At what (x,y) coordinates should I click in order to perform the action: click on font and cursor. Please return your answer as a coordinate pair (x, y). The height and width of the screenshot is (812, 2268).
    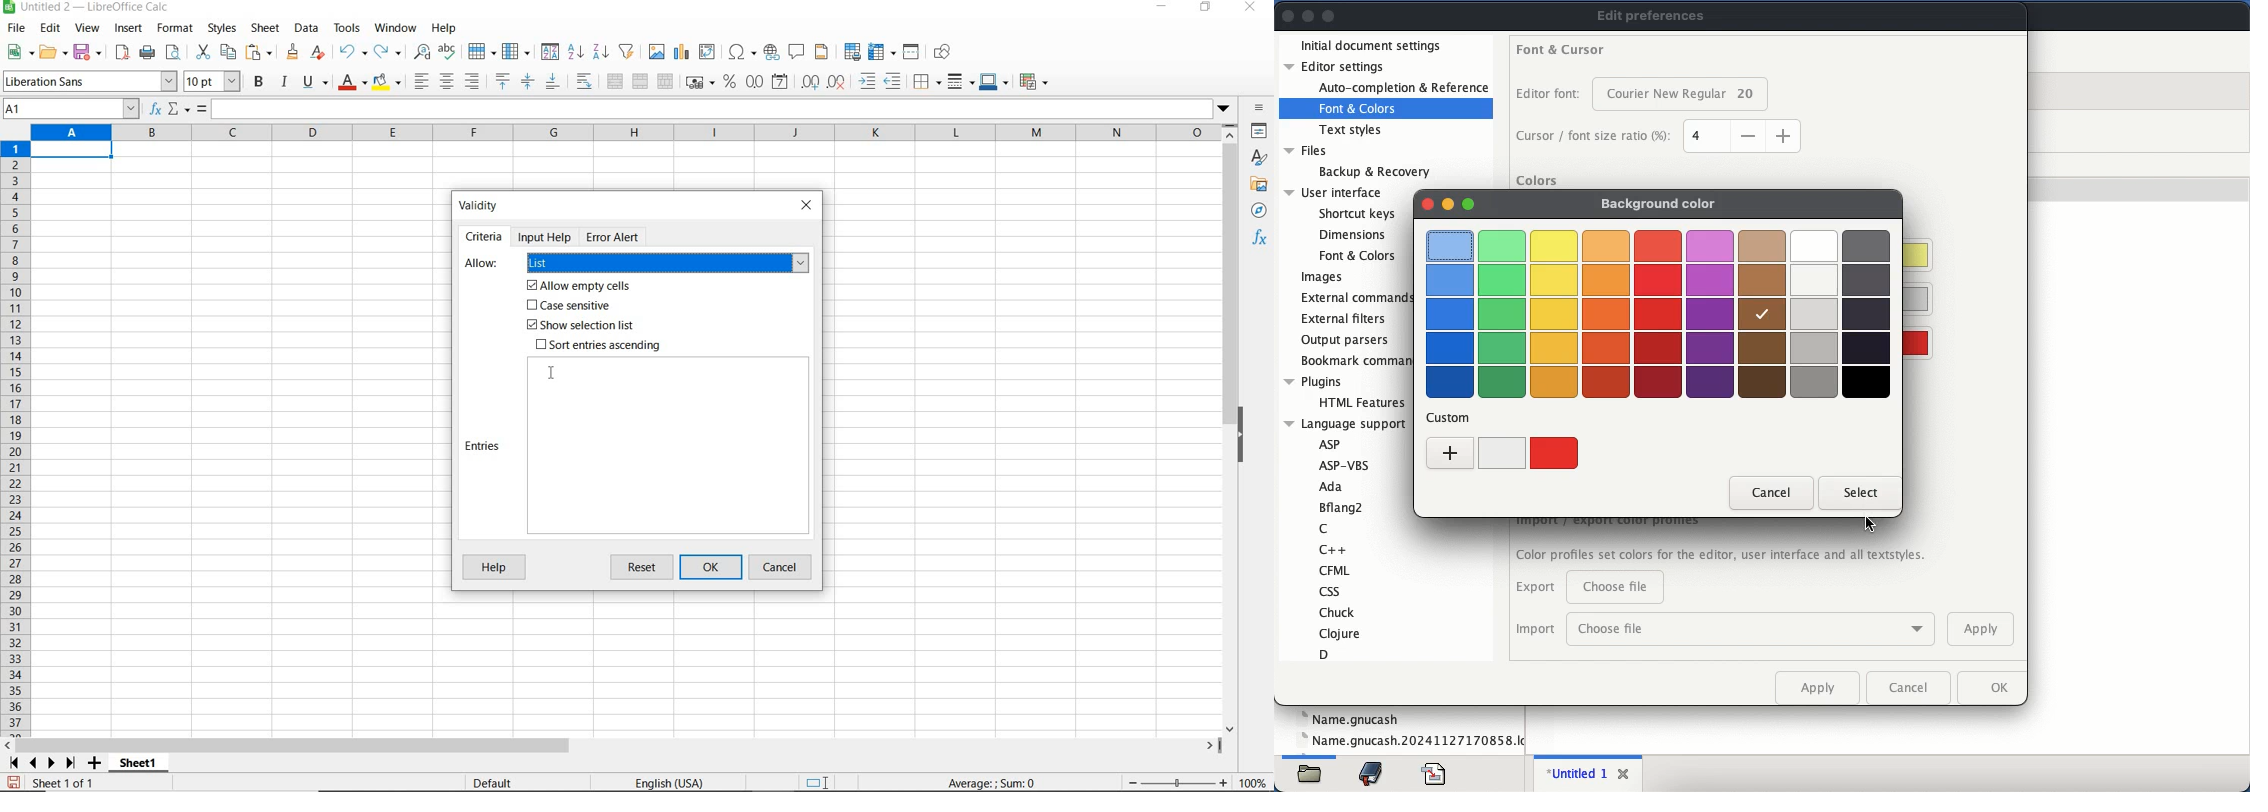
    Looking at the image, I should click on (1563, 47).